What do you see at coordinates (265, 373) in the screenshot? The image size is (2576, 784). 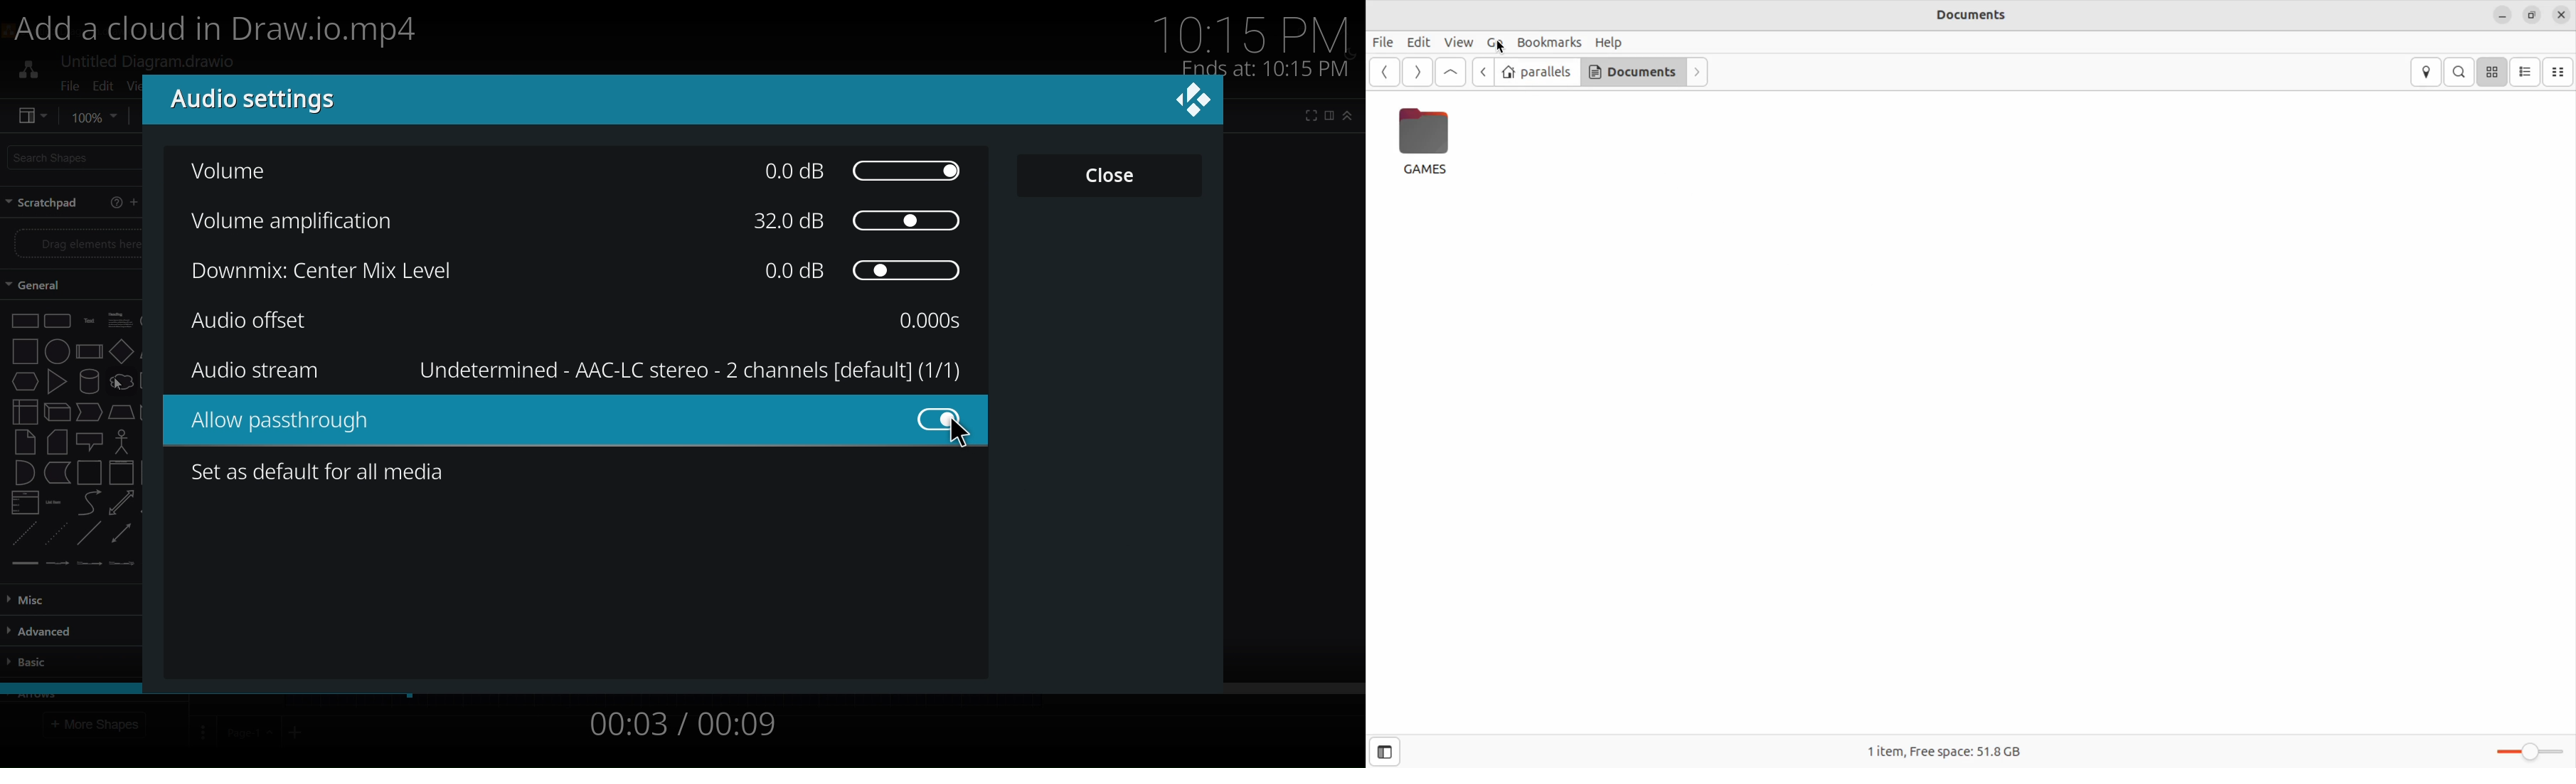 I see `audio stream` at bounding box center [265, 373].